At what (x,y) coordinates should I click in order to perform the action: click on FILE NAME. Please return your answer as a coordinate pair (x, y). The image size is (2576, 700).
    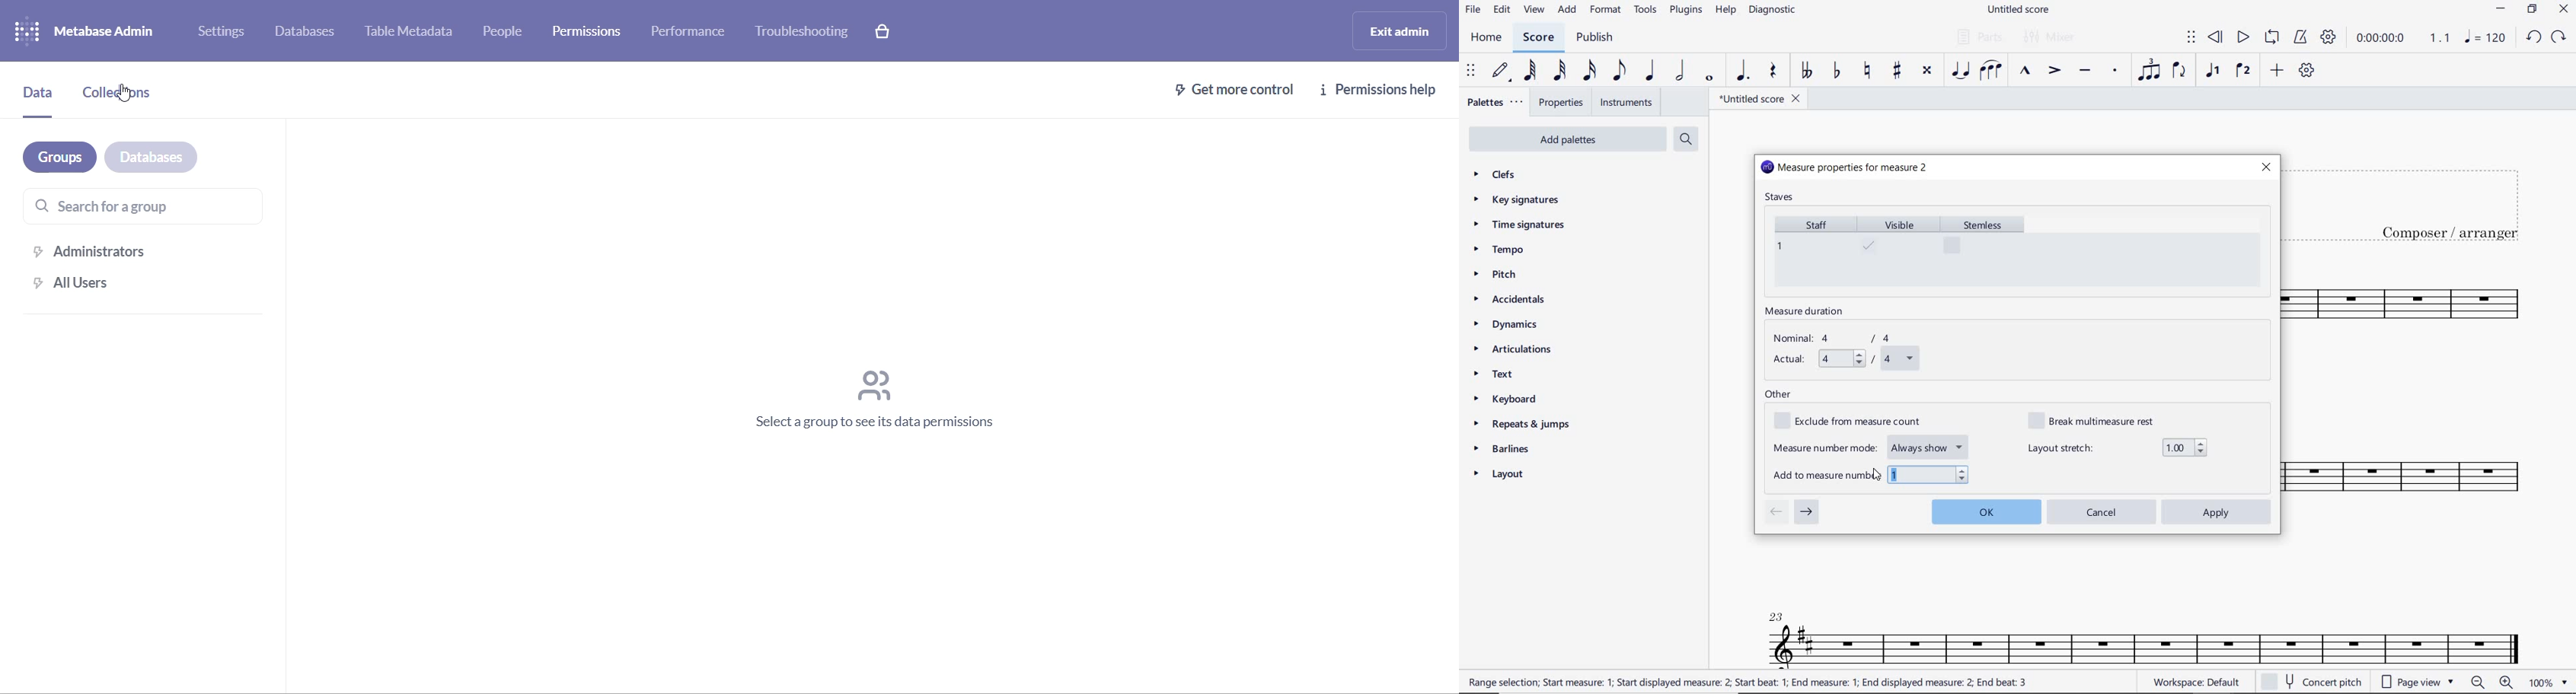
    Looking at the image, I should click on (1759, 98).